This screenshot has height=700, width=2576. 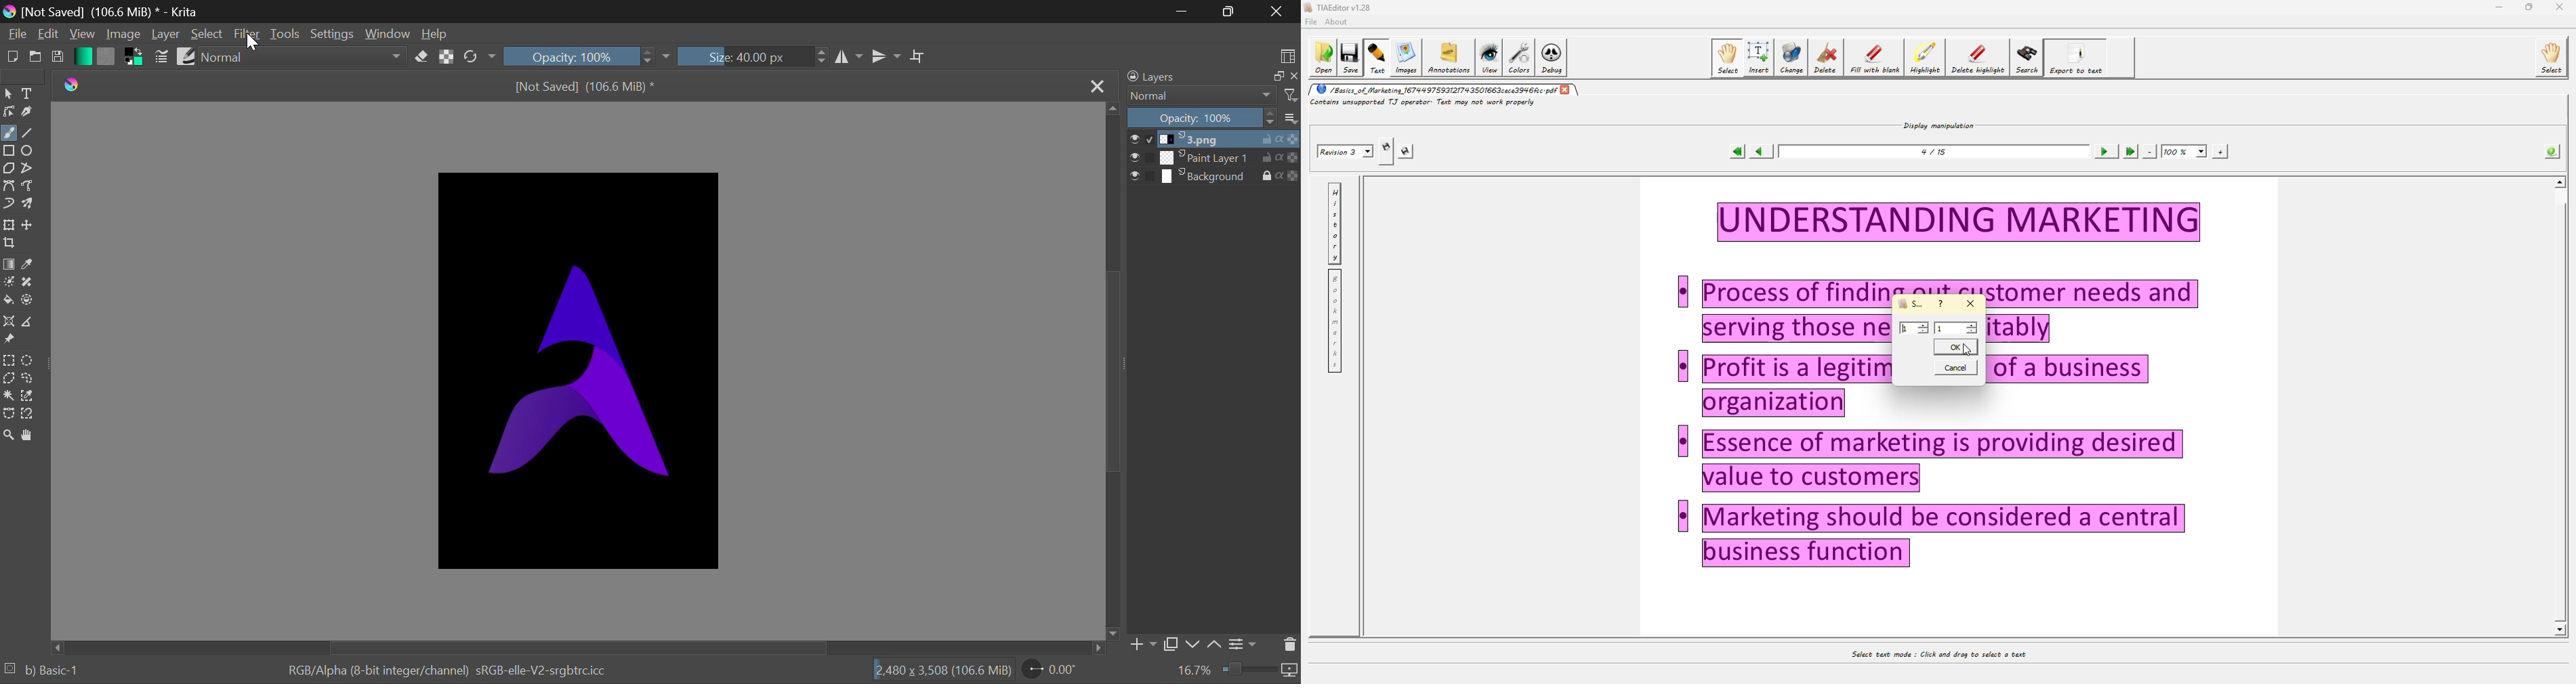 What do you see at coordinates (9, 413) in the screenshot?
I see `Bezier Curve Selection` at bounding box center [9, 413].